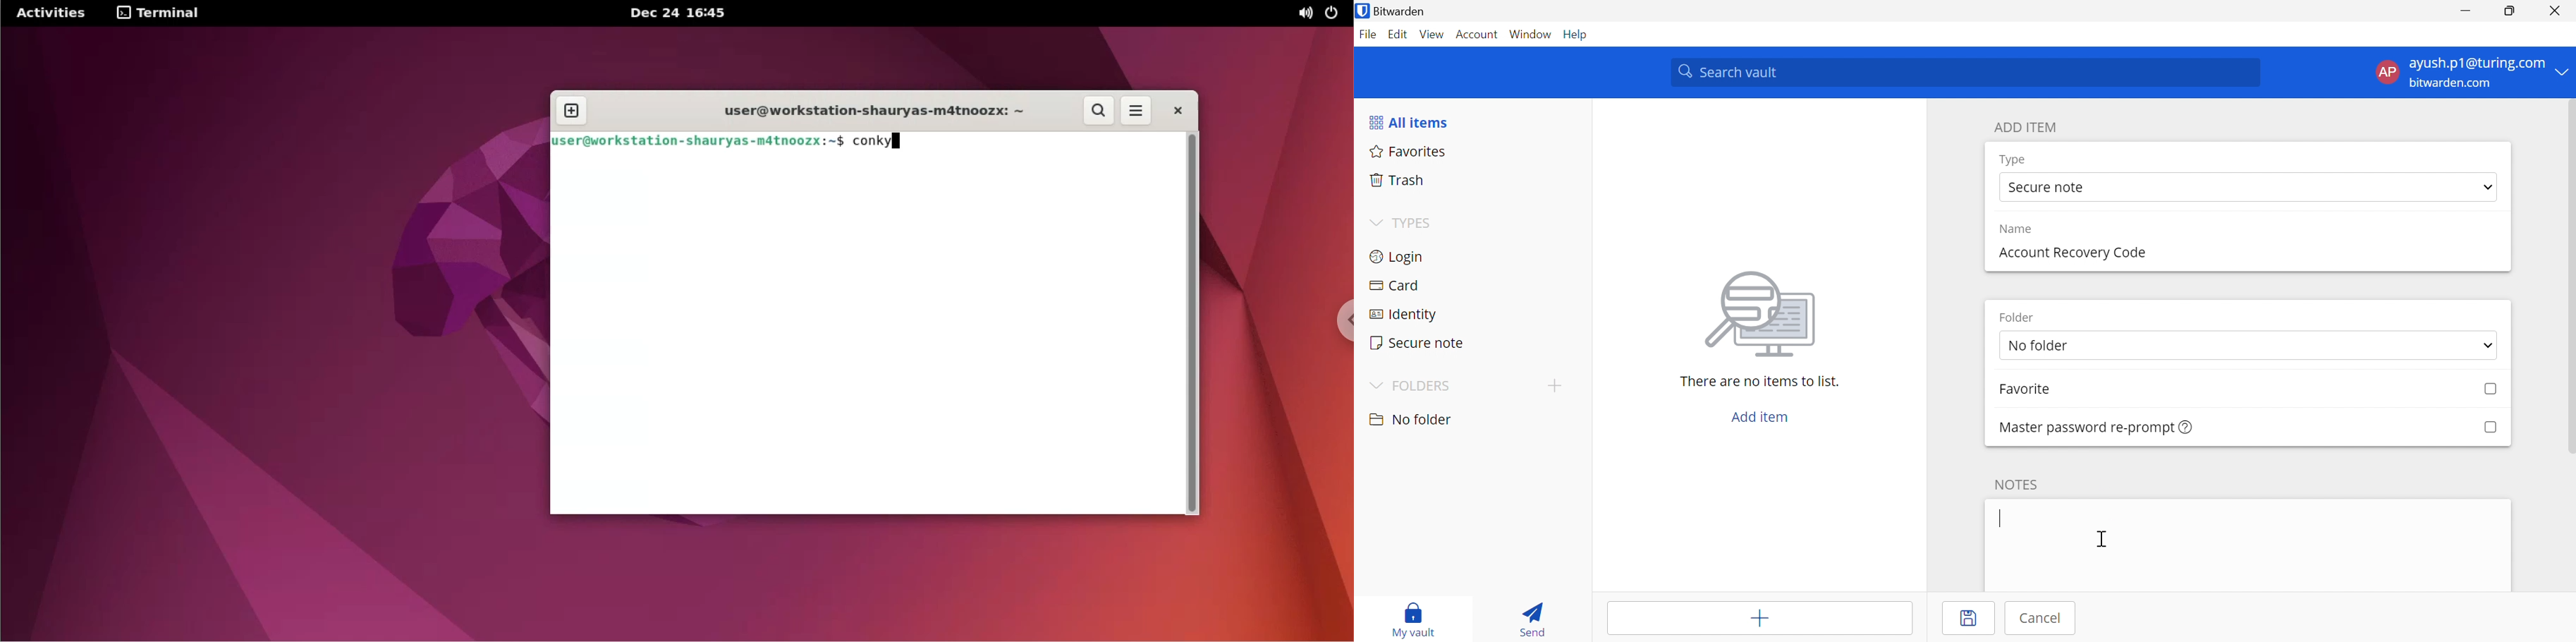 This screenshot has width=2576, height=644. What do you see at coordinates (2102, 539) in the screenshot?
I see `Cursor` at bounding box center [2102, 539].